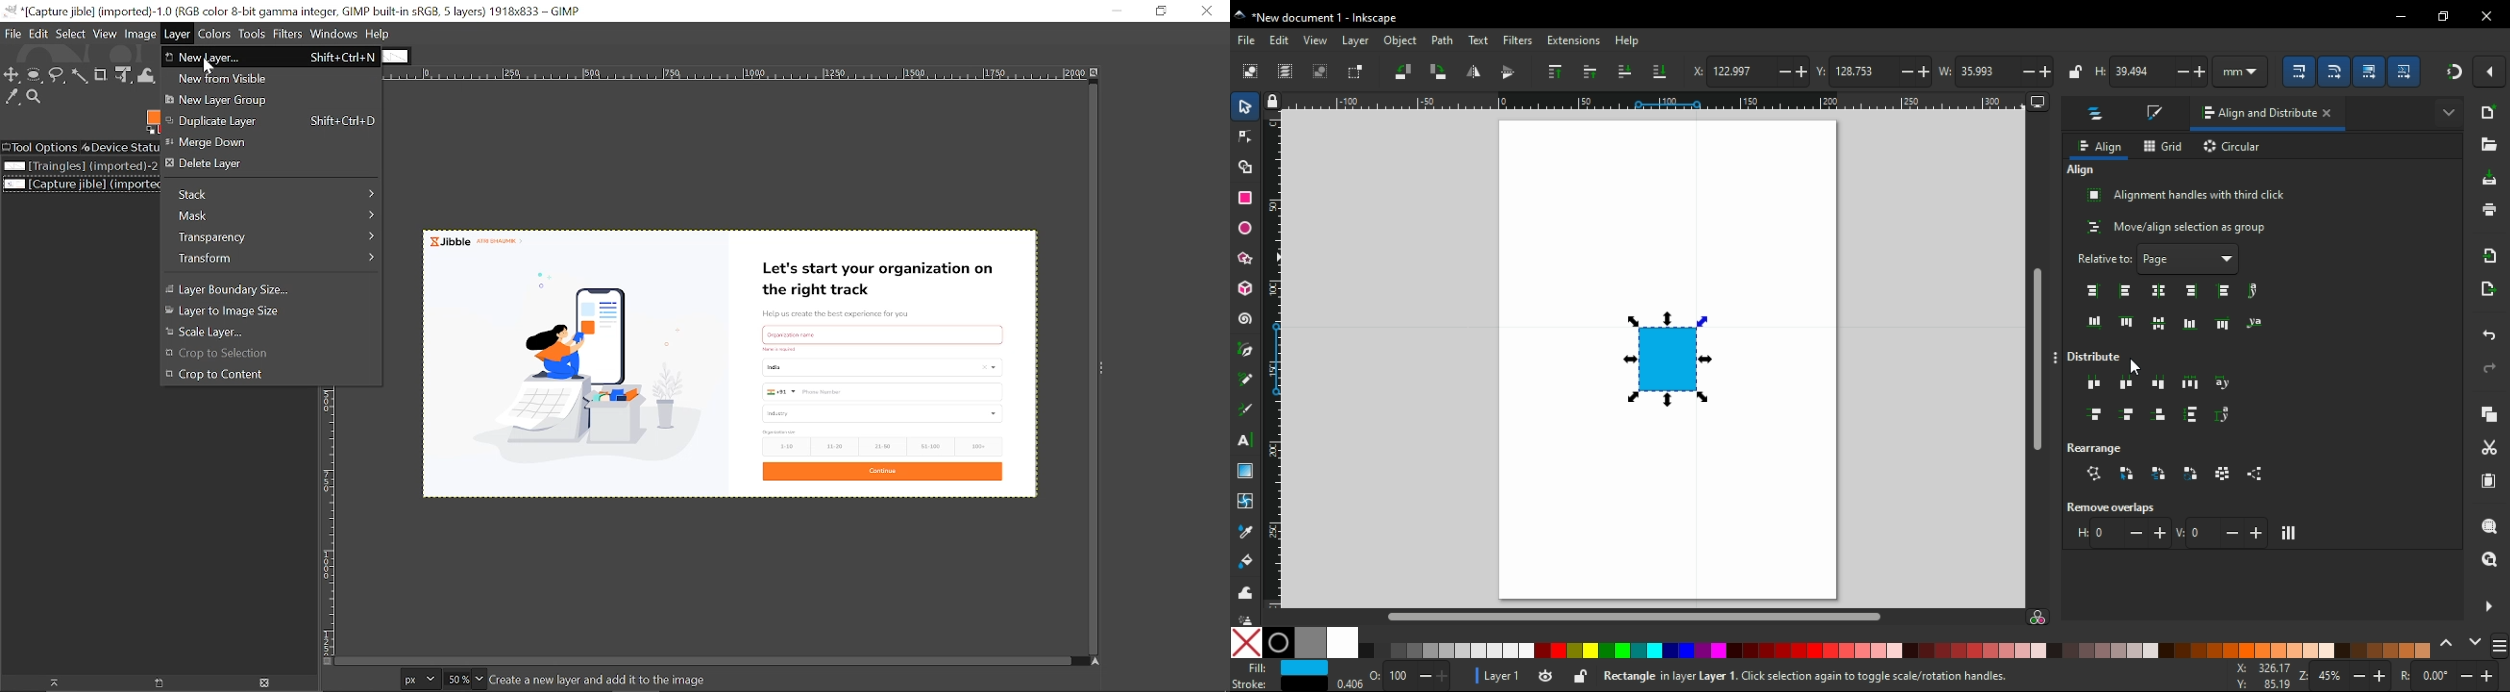 This screenshot has width=2520, height=700. What do you see at coordinates (2153, 72) in the screenshot?
I see `height of selection` at bounding box center [2153, 72].